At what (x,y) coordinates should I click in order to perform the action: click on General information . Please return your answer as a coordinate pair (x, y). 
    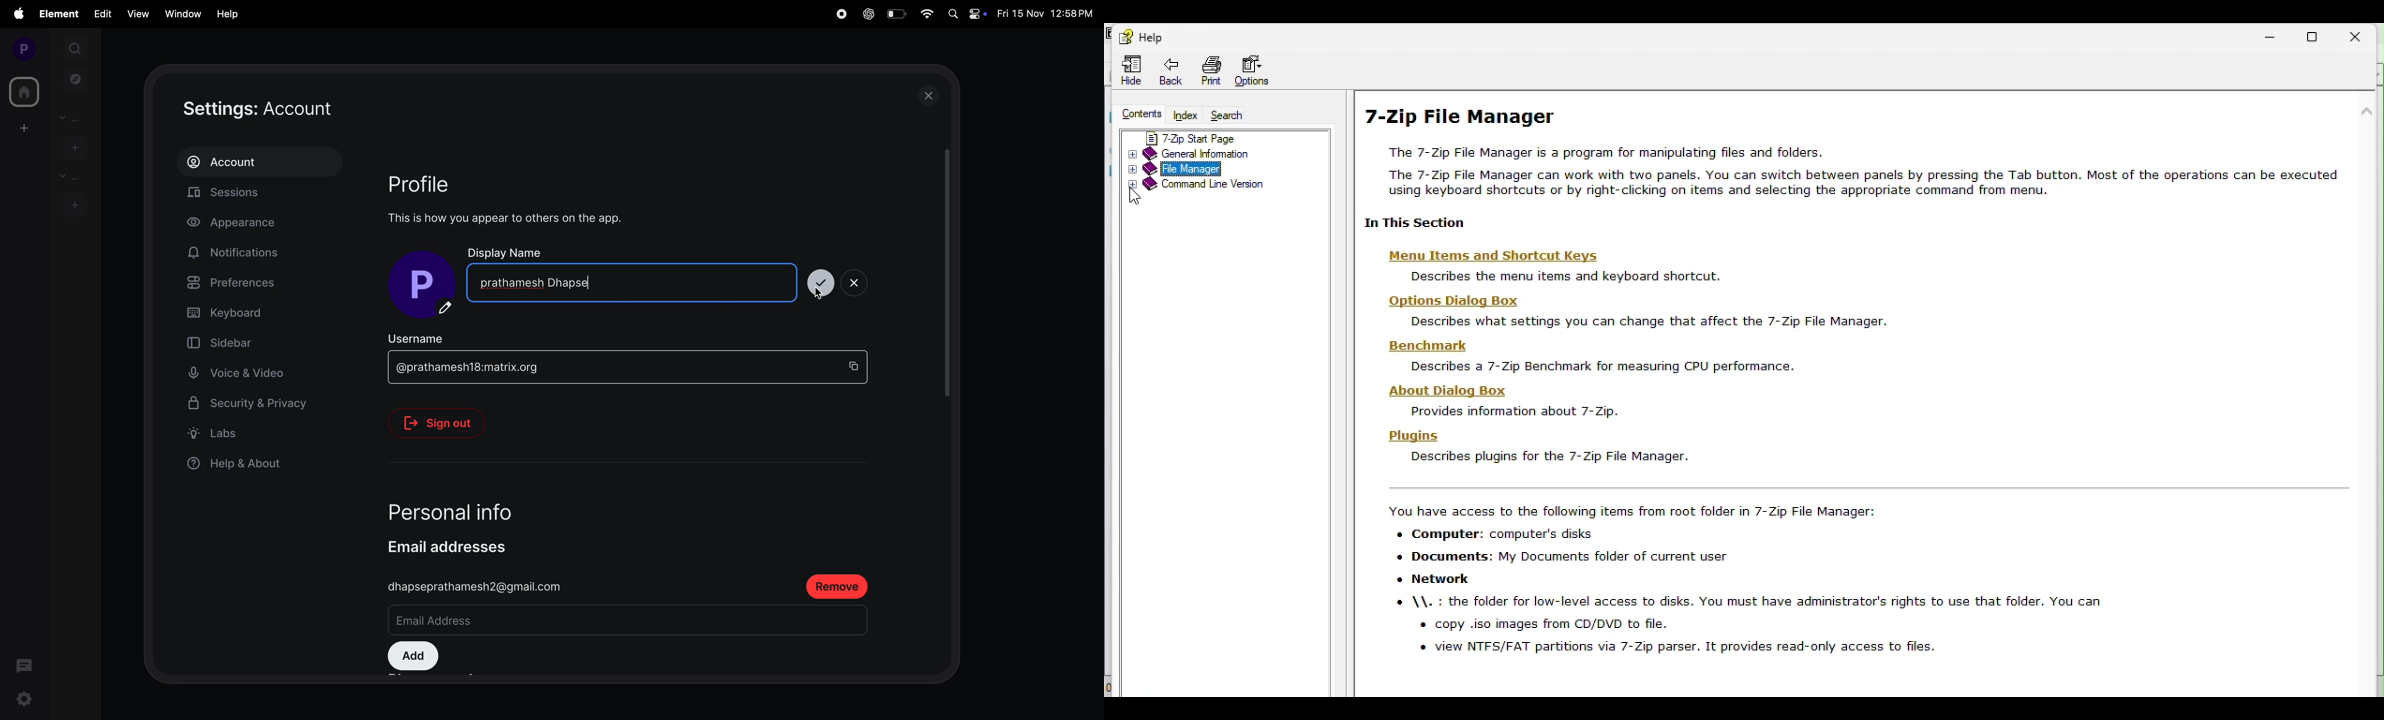
    Looking at the image, I should click on (1195, 154).